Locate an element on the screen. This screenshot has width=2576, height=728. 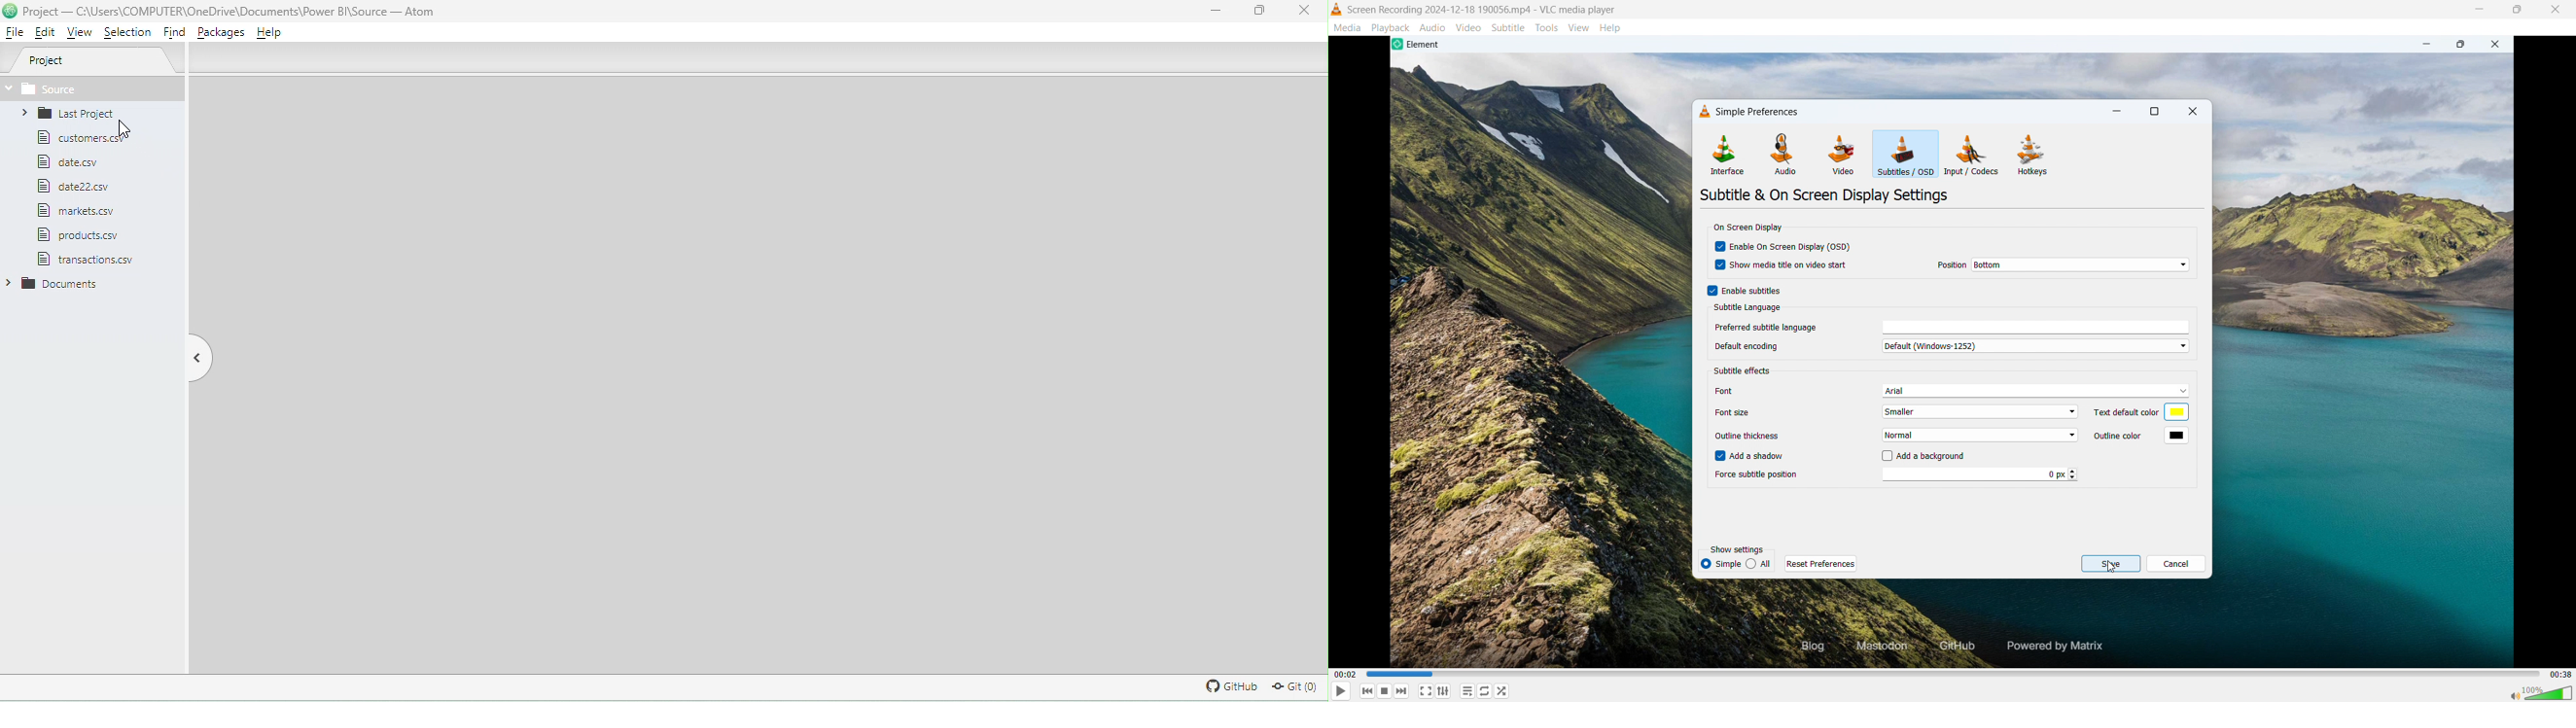
save  is located at coordinates (2110, 564).